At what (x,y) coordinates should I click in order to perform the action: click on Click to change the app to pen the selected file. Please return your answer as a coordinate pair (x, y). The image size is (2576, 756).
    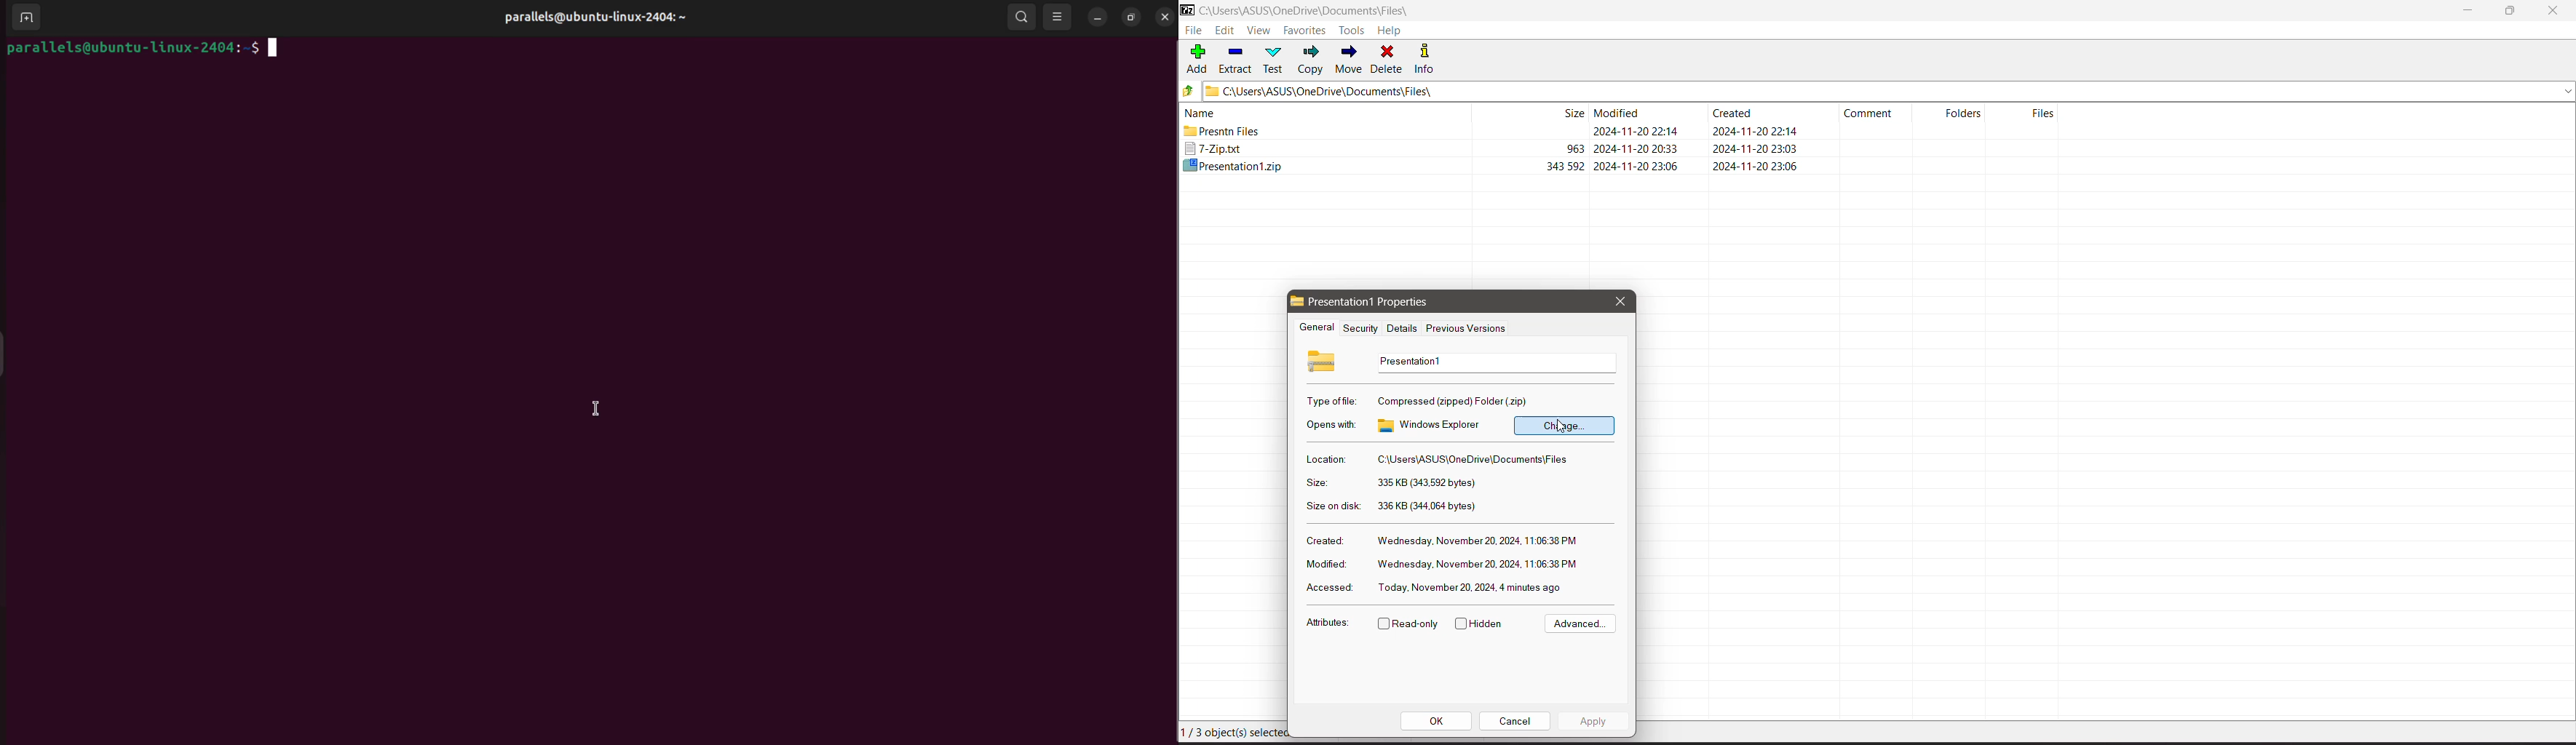
    Looking at the image, I should click on (1564, 425).